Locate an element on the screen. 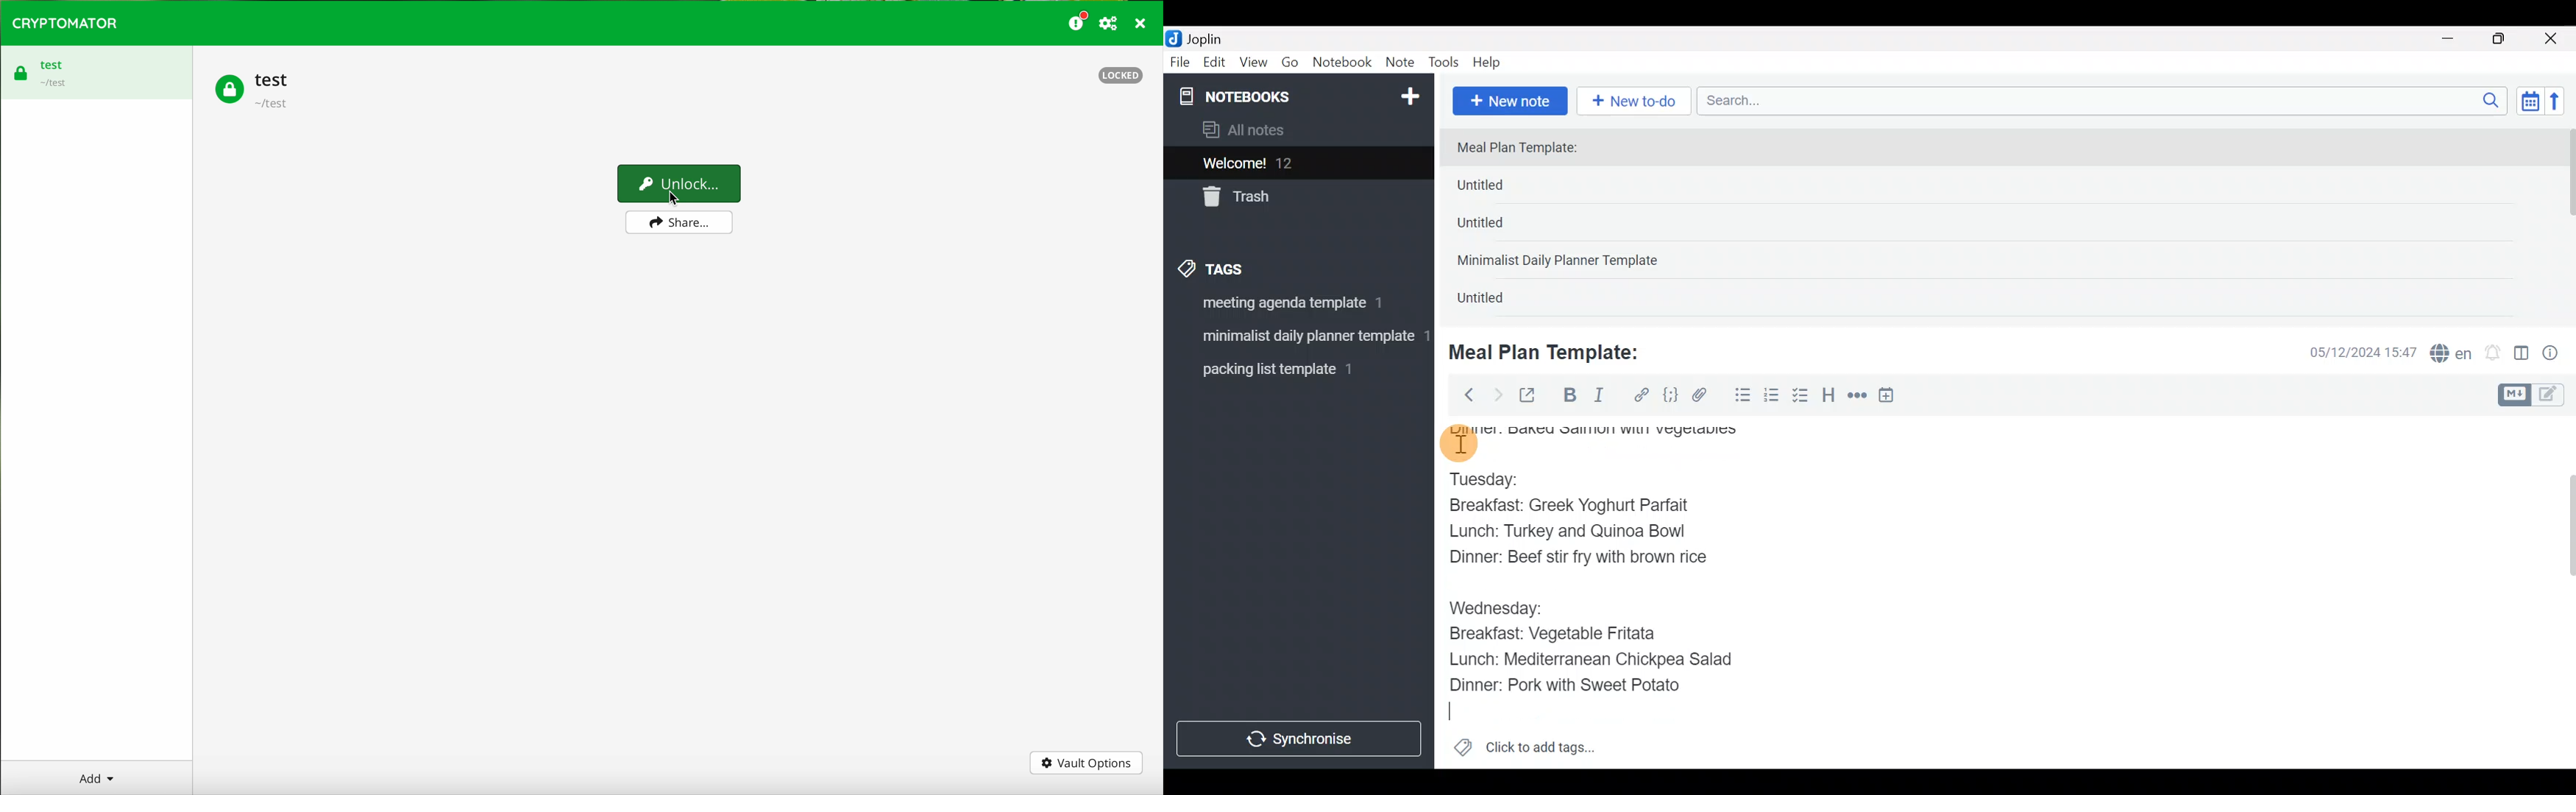 The width and height of the screenshot is (2576, 812). All notes is located at coordinates (1295, 131).